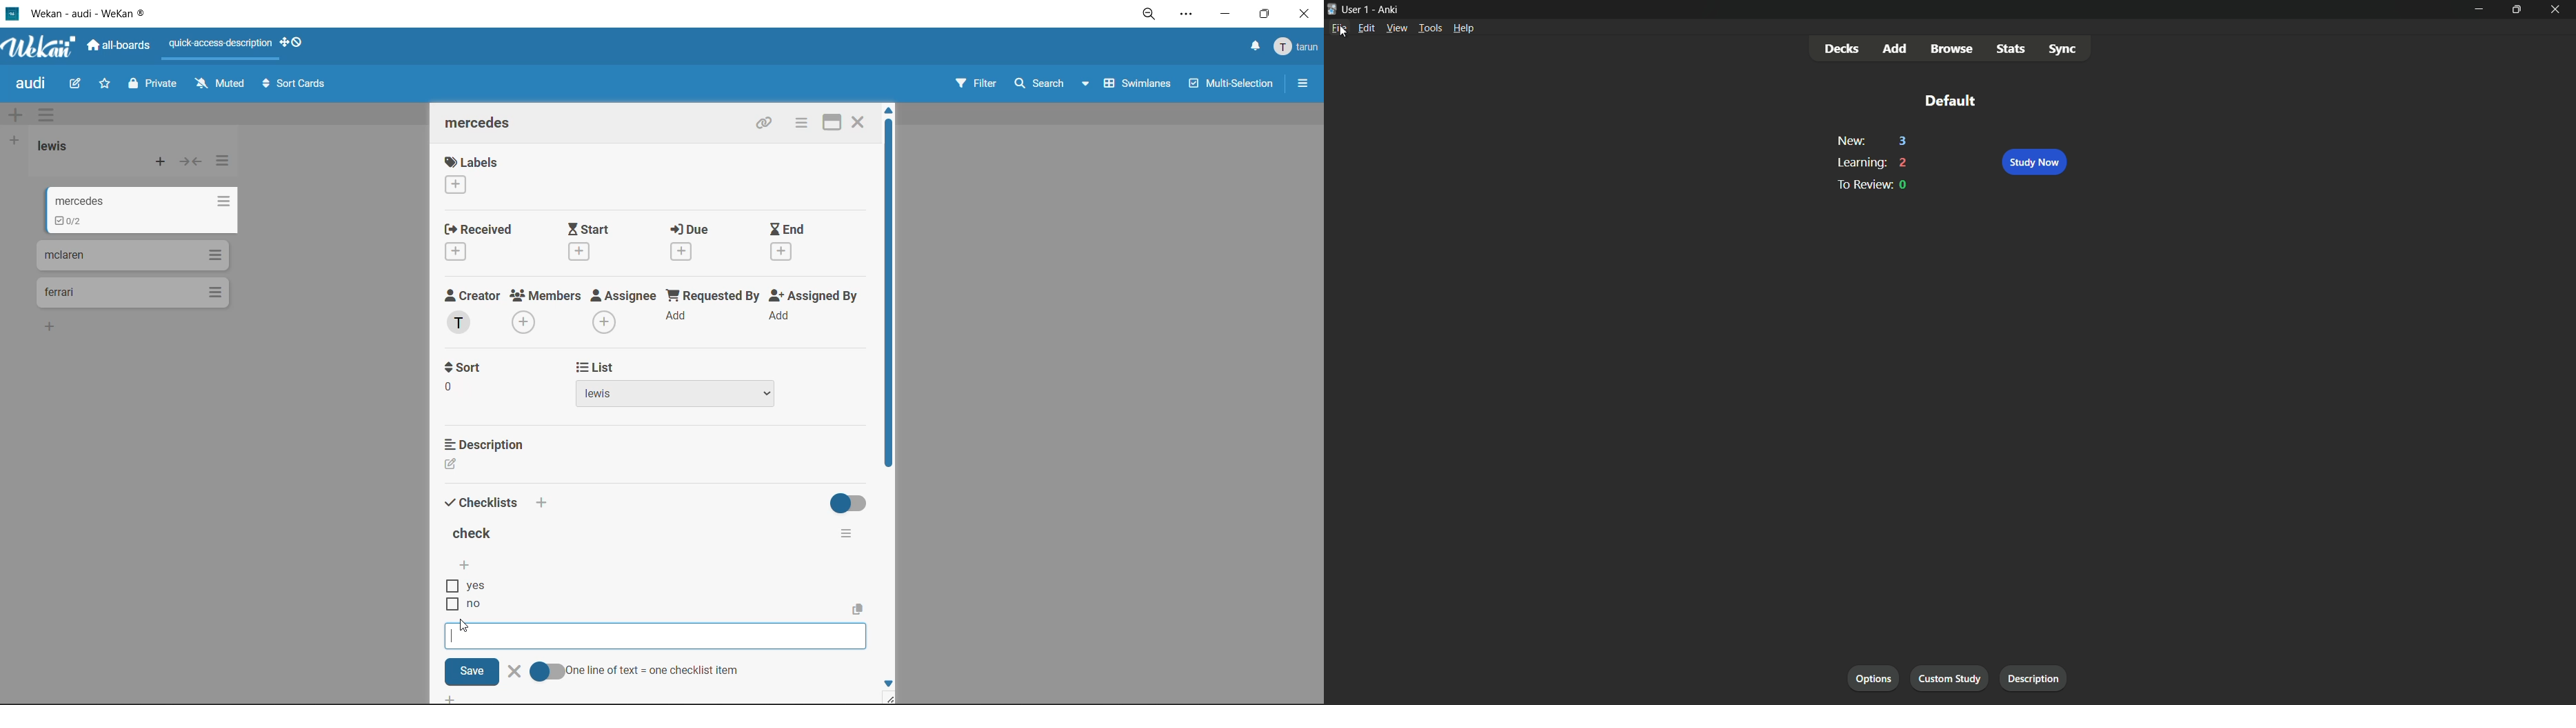 The height and width of the screenshot is (728, 2576). Describe the element at coordinates (222, 48) in the screenshot. I see `quick access description` at that location.